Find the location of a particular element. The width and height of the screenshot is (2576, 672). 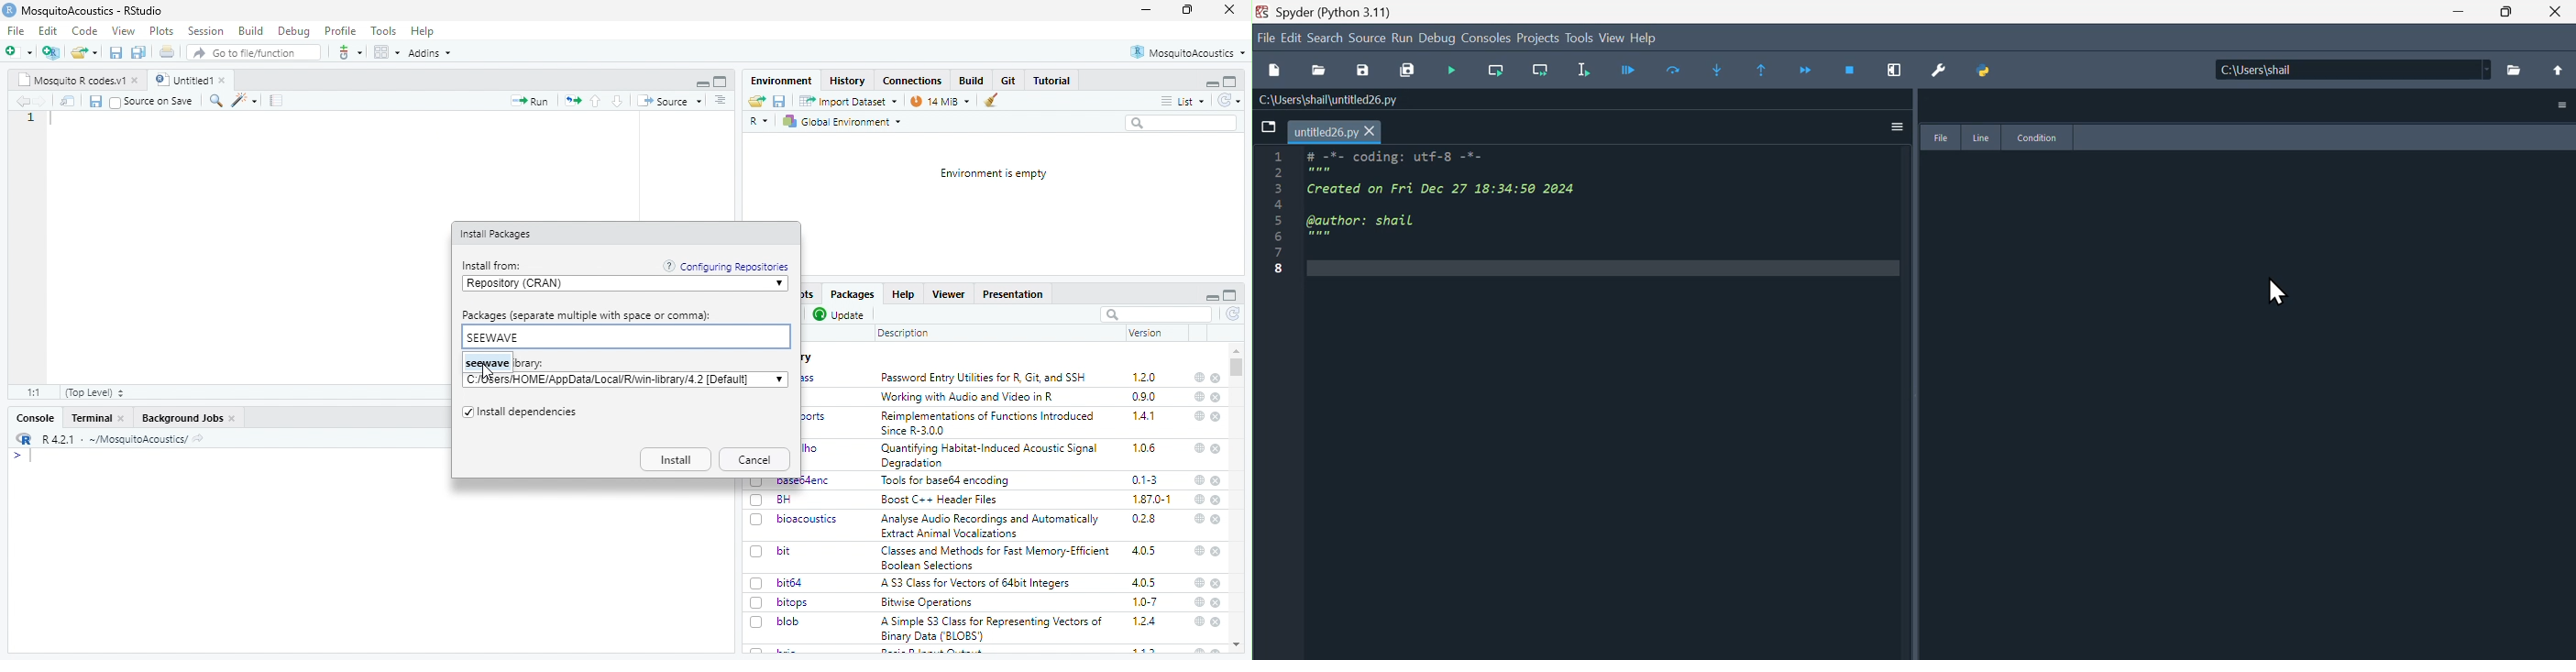

checkbox is located at coordinates (757, 521).